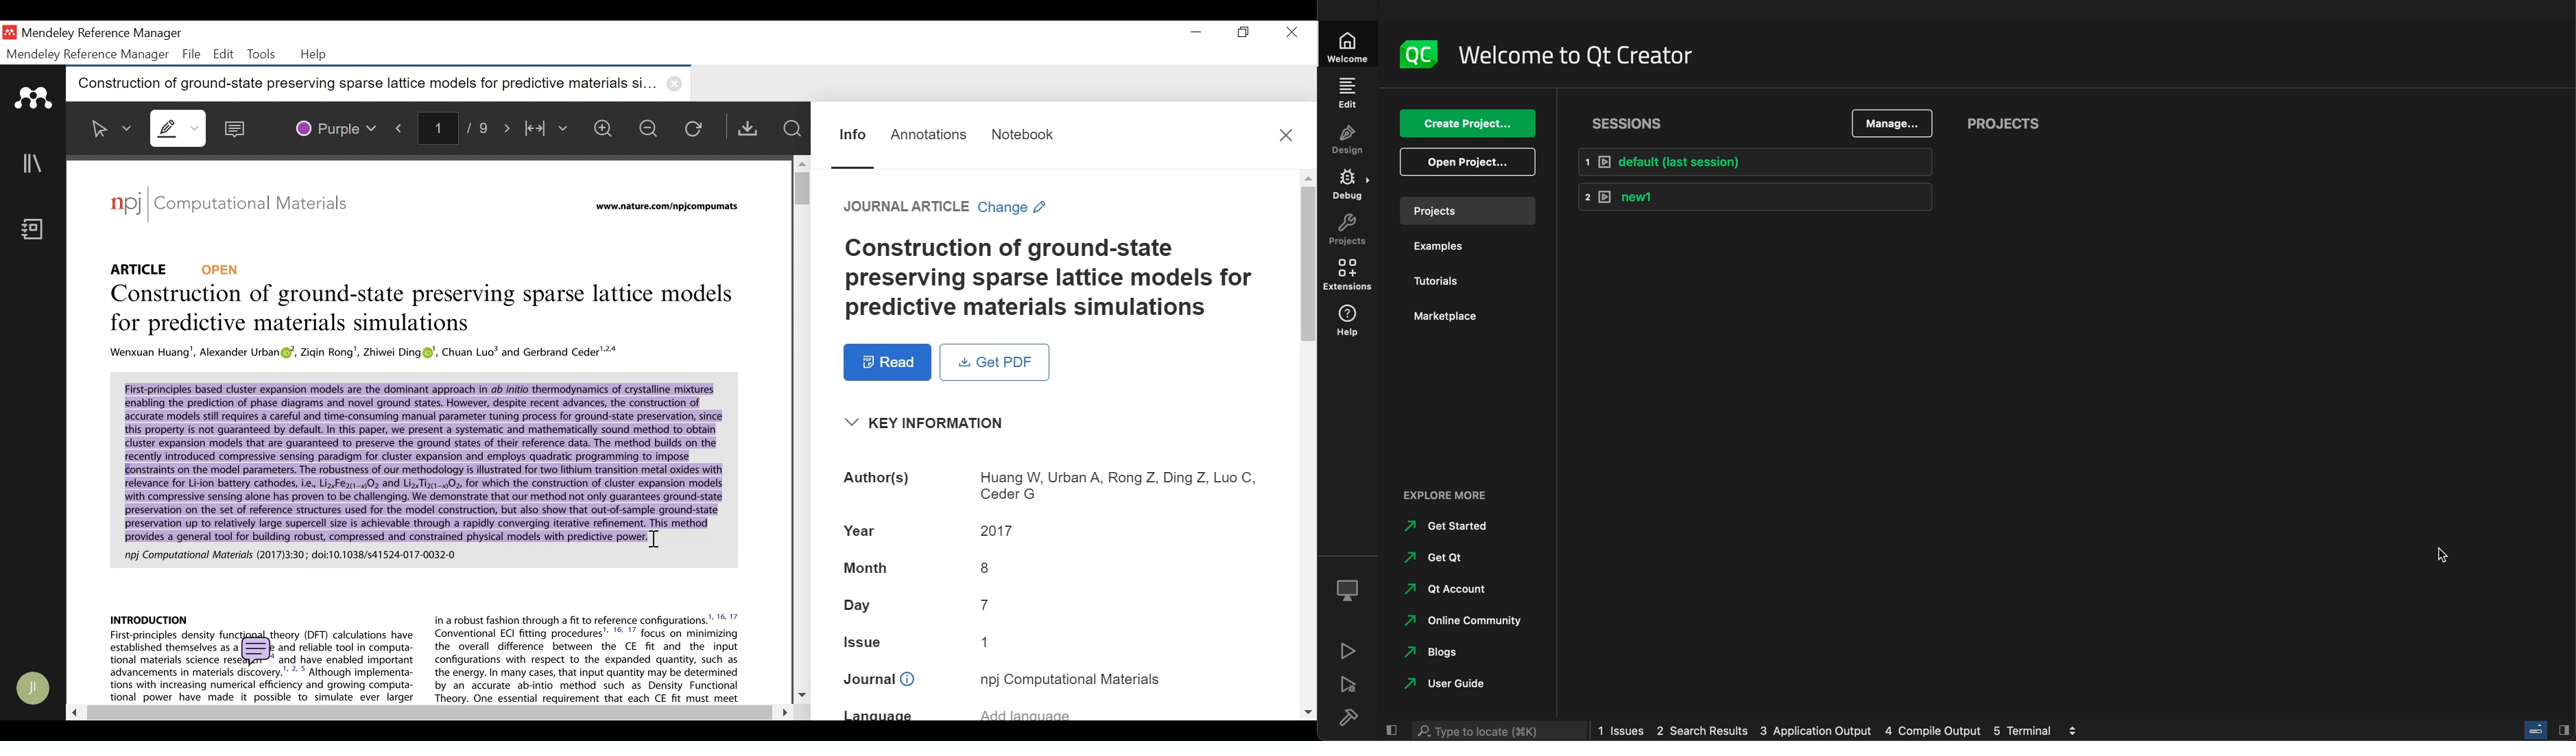  I want to click on 1 default (last session), so click(1757, 161).